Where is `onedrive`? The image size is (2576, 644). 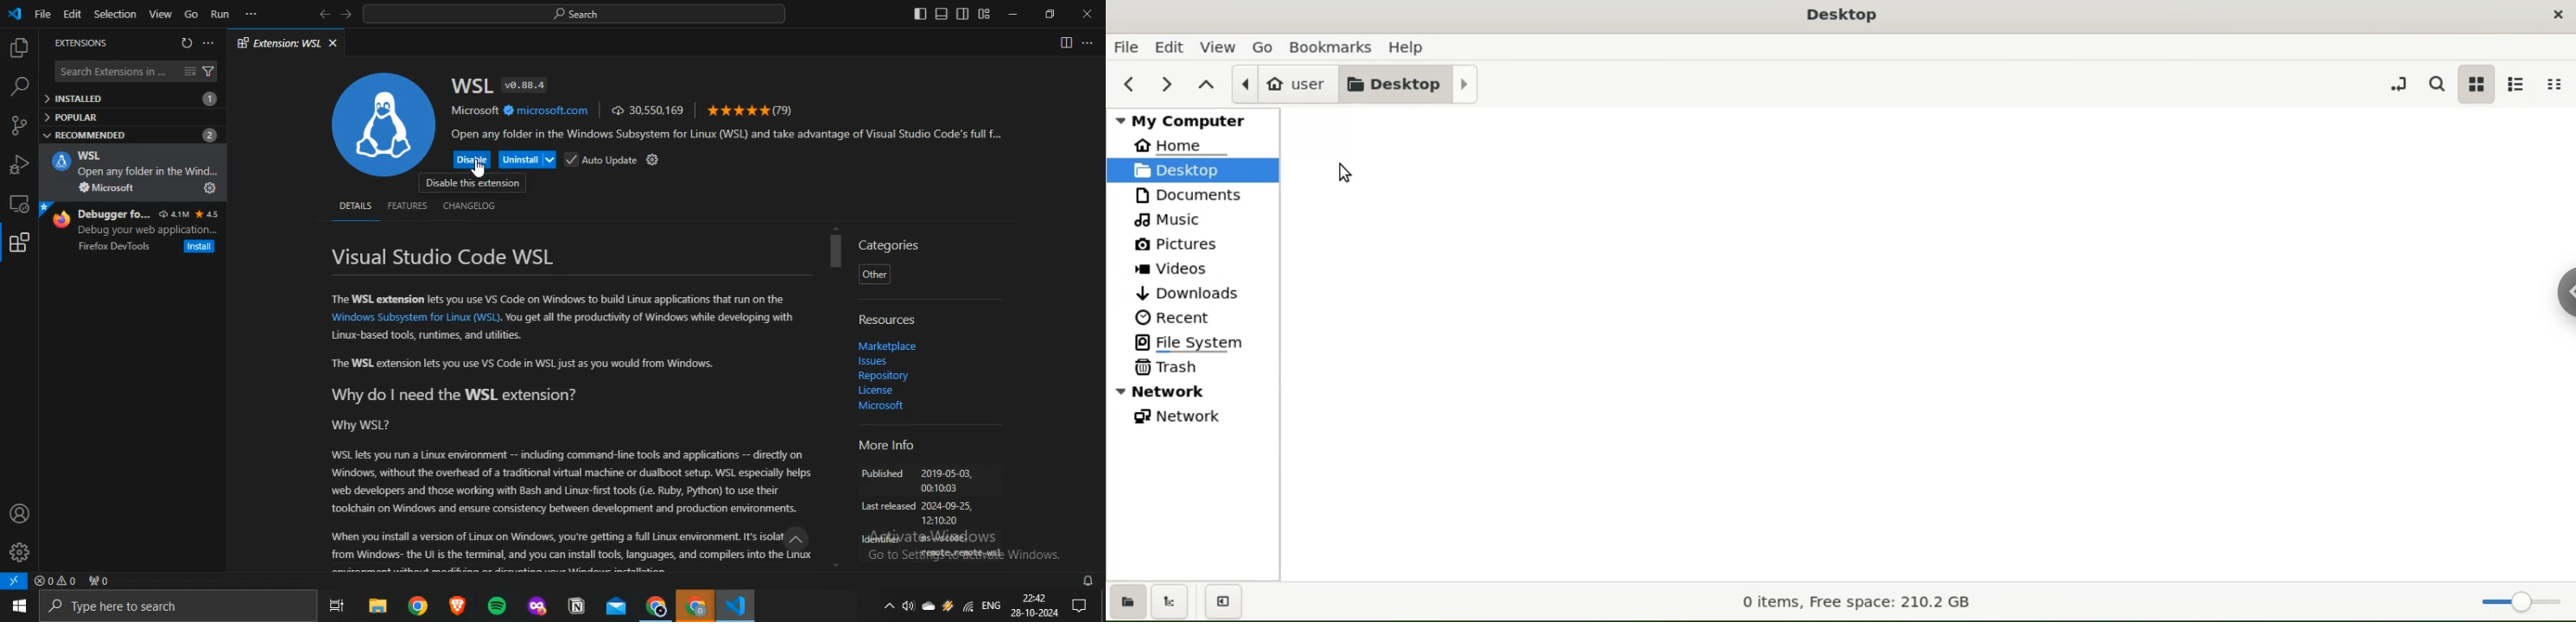 onedrive is located at coordinates (929, 606).